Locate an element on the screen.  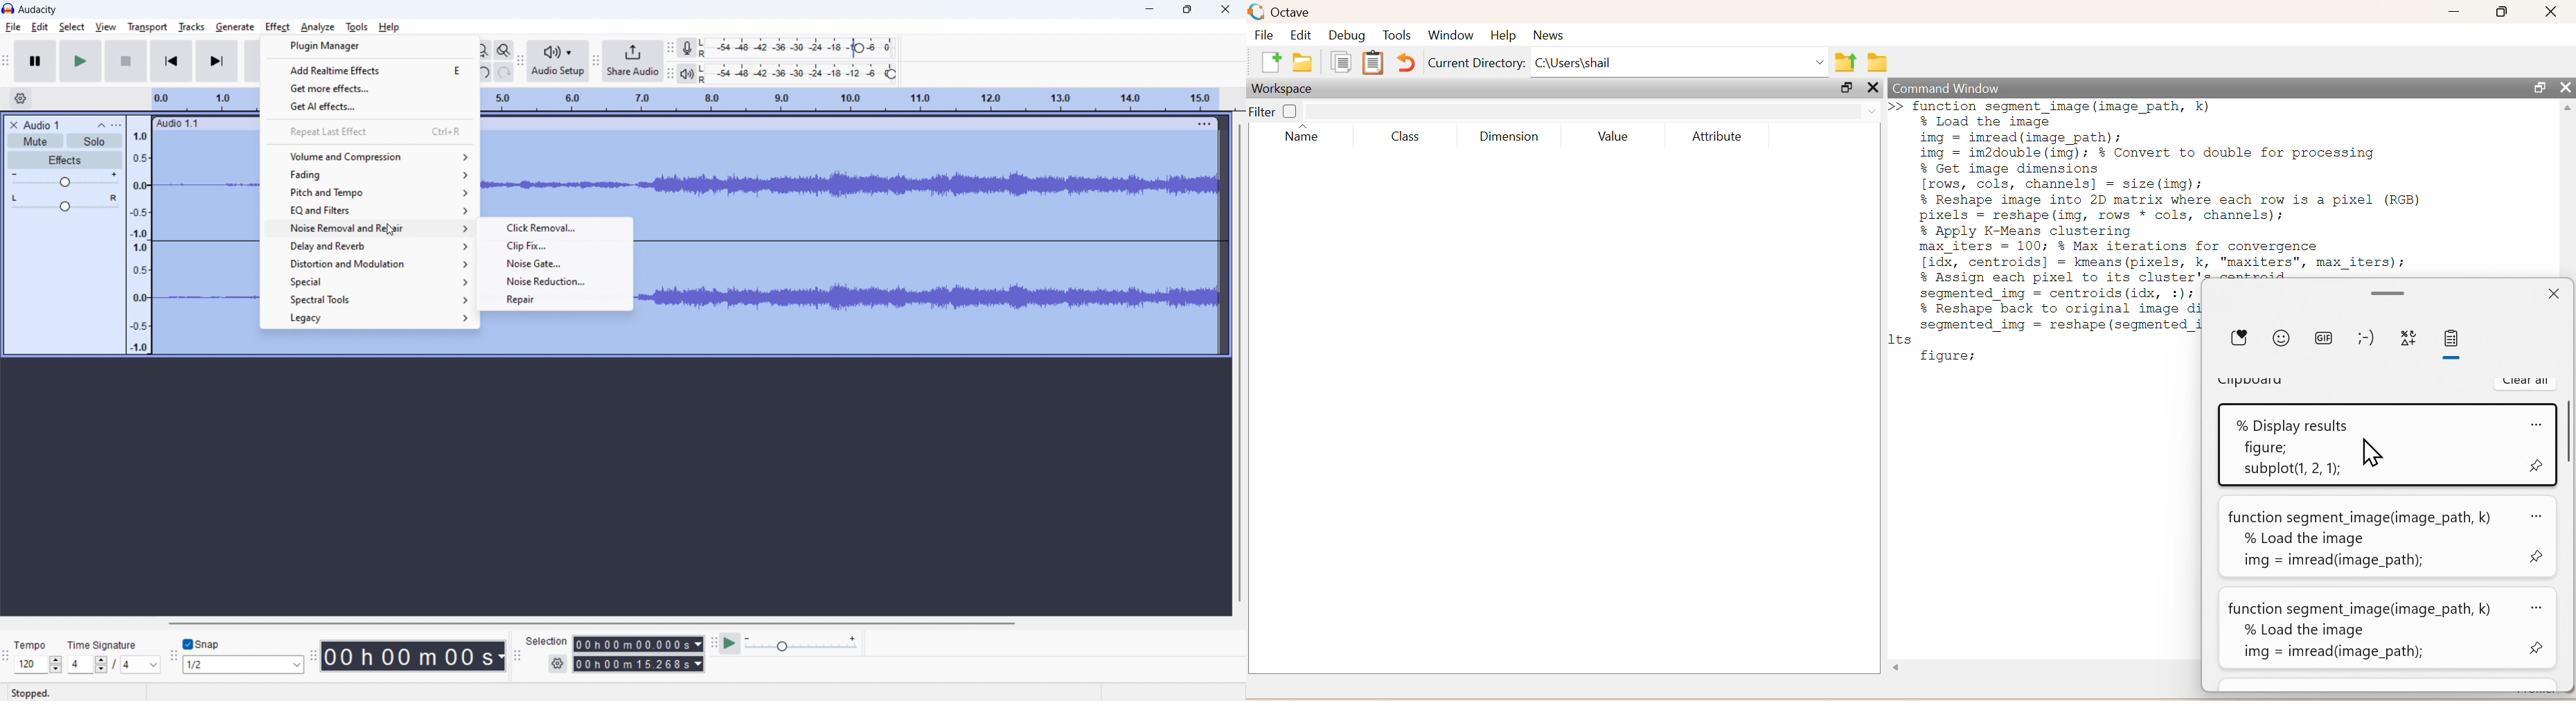
Minimize is located at coordinates (2455, 12).